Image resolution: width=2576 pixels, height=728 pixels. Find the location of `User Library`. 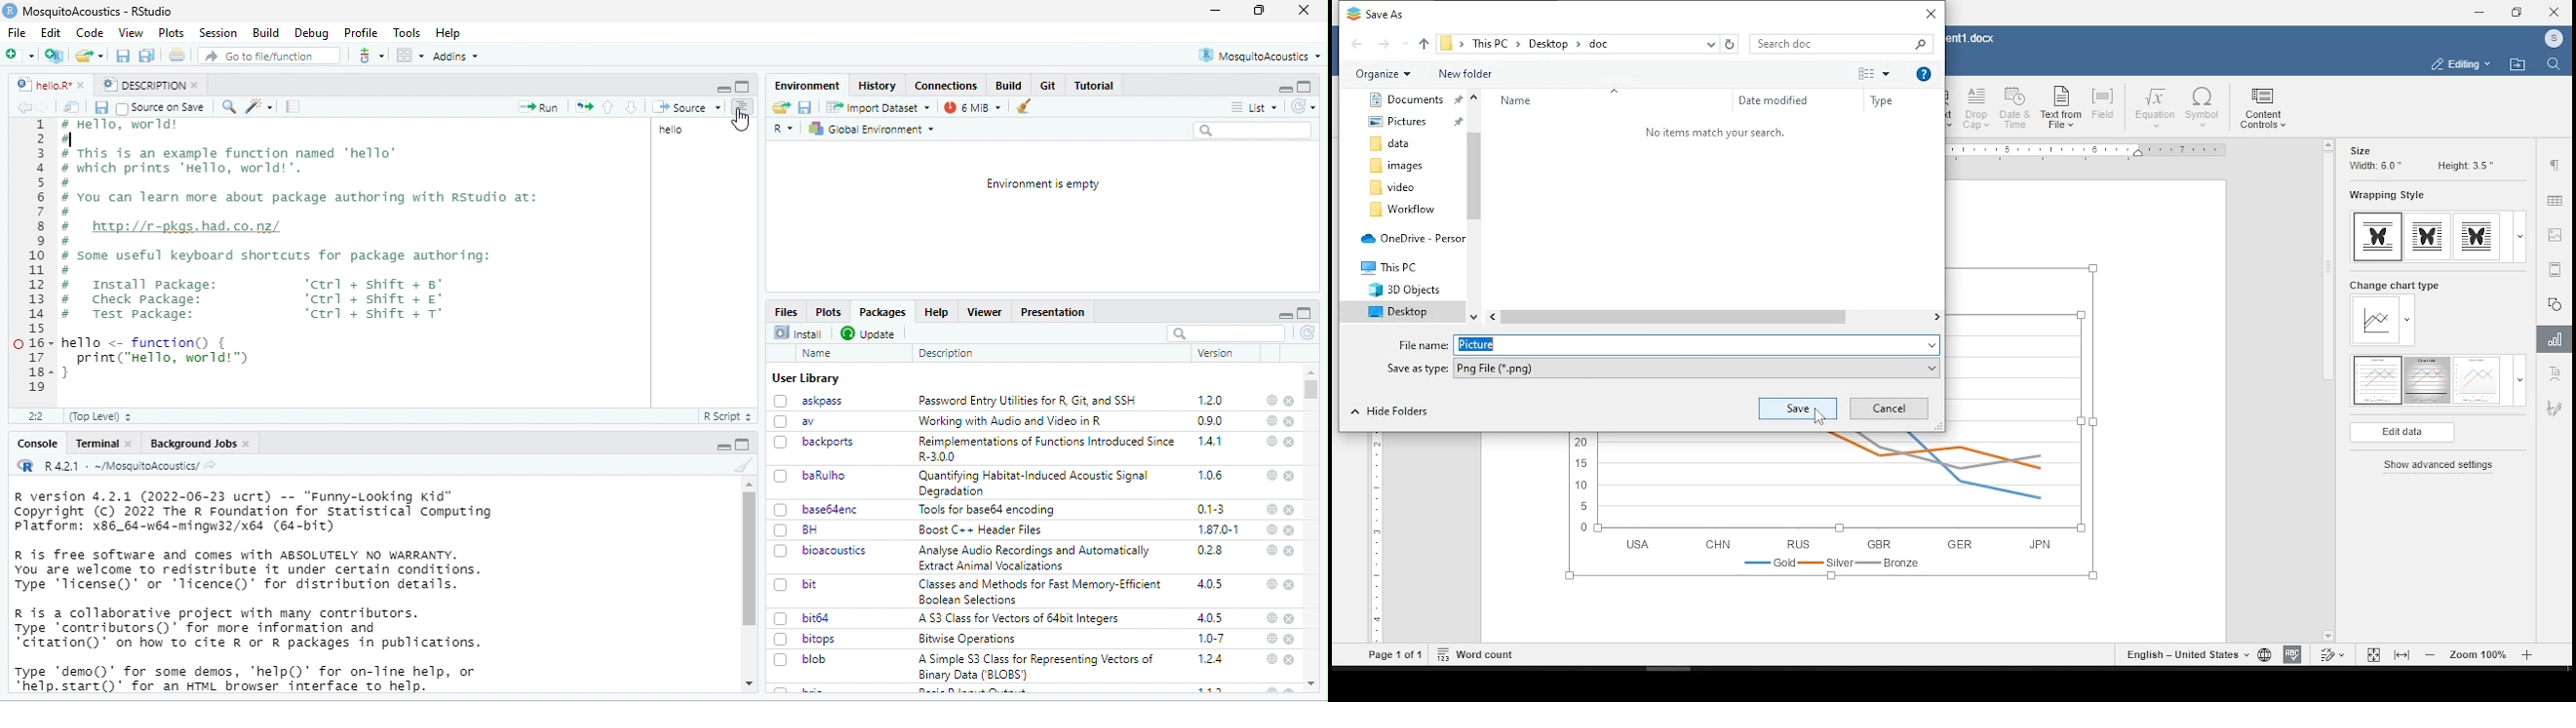

User Library is located at coordinates (805, 378).